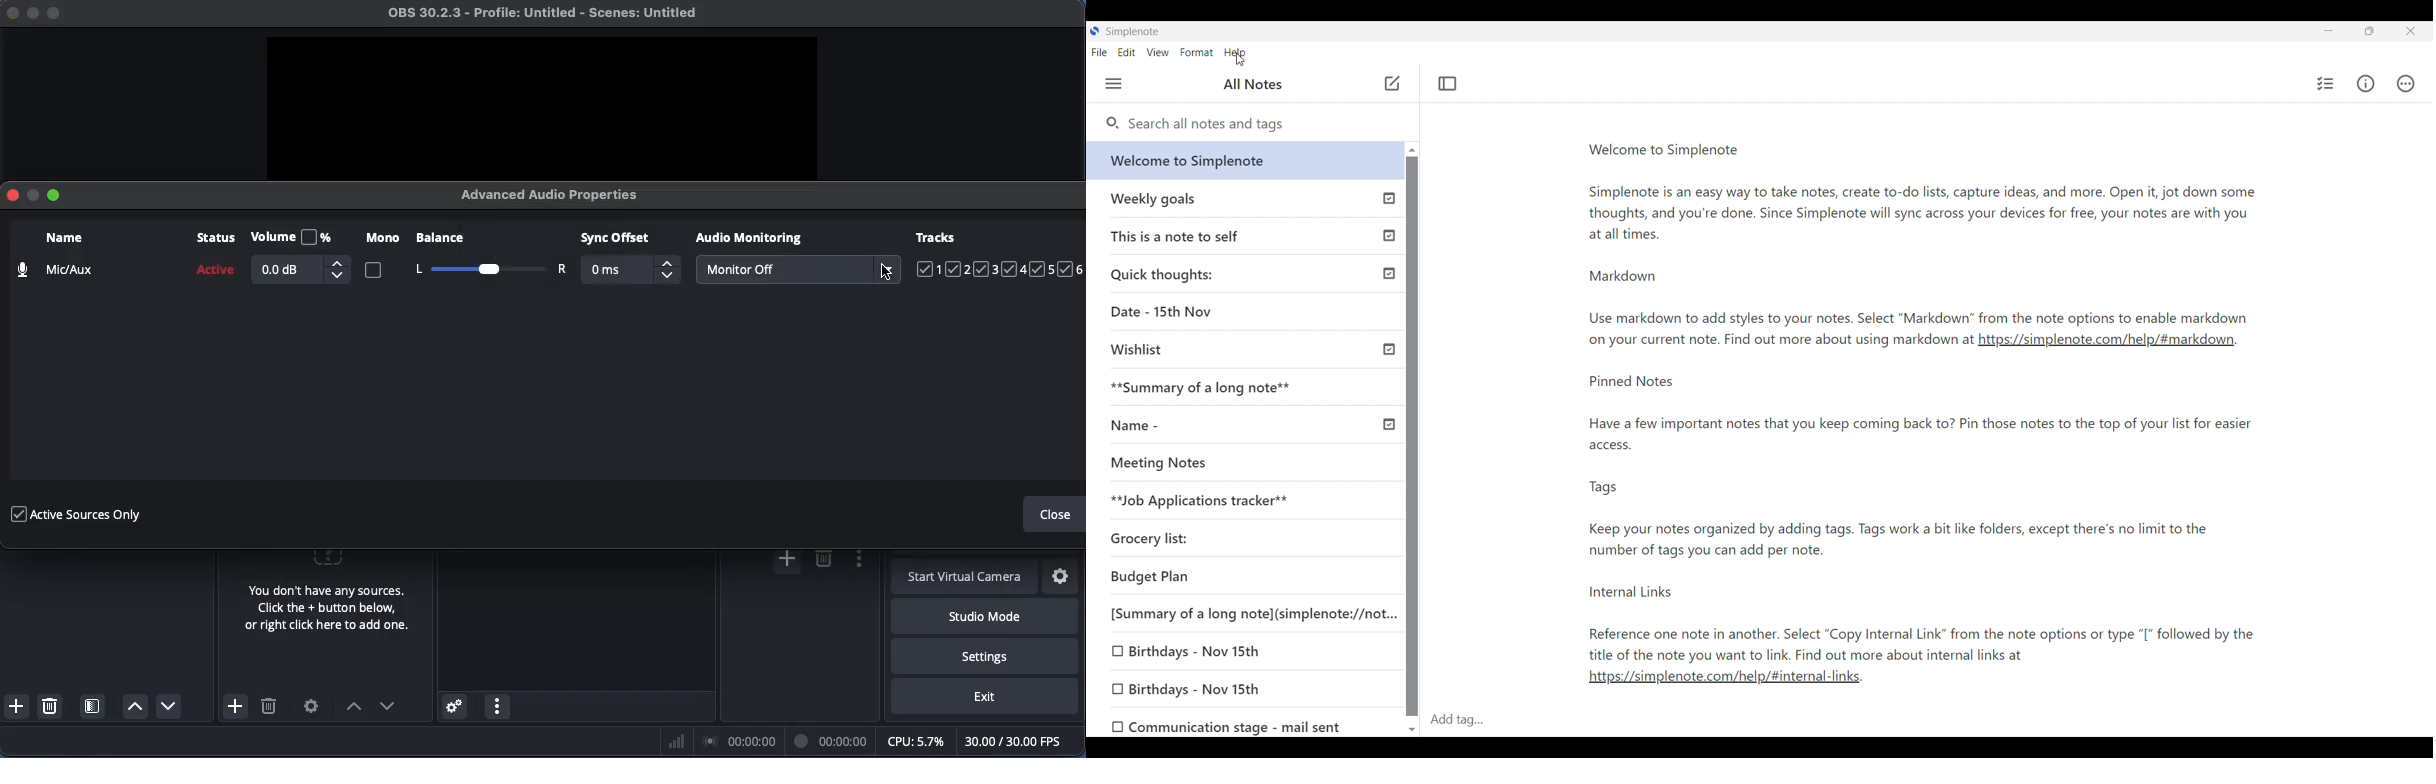 The width and height of the screenshot is (2436, 784). Describe the element at coordinates (17, 706) in the screenshot. I see `Add scenes` at that location.